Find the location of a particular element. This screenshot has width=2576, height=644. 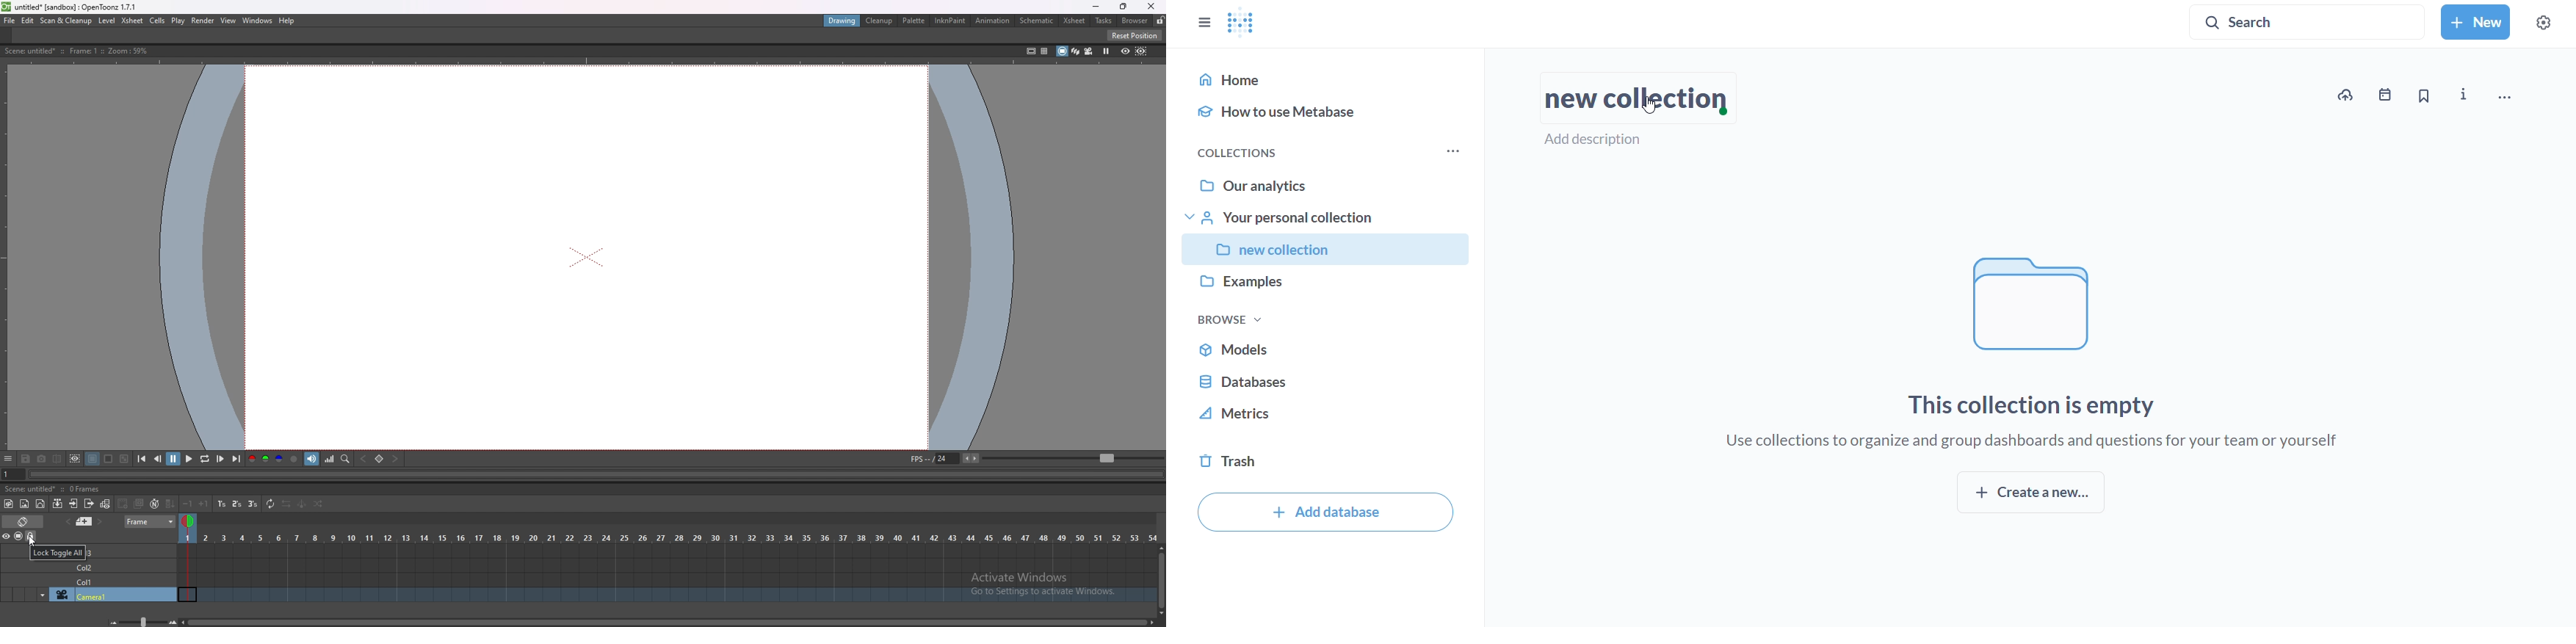

scroll bar is located at coordinates (1161, 578).